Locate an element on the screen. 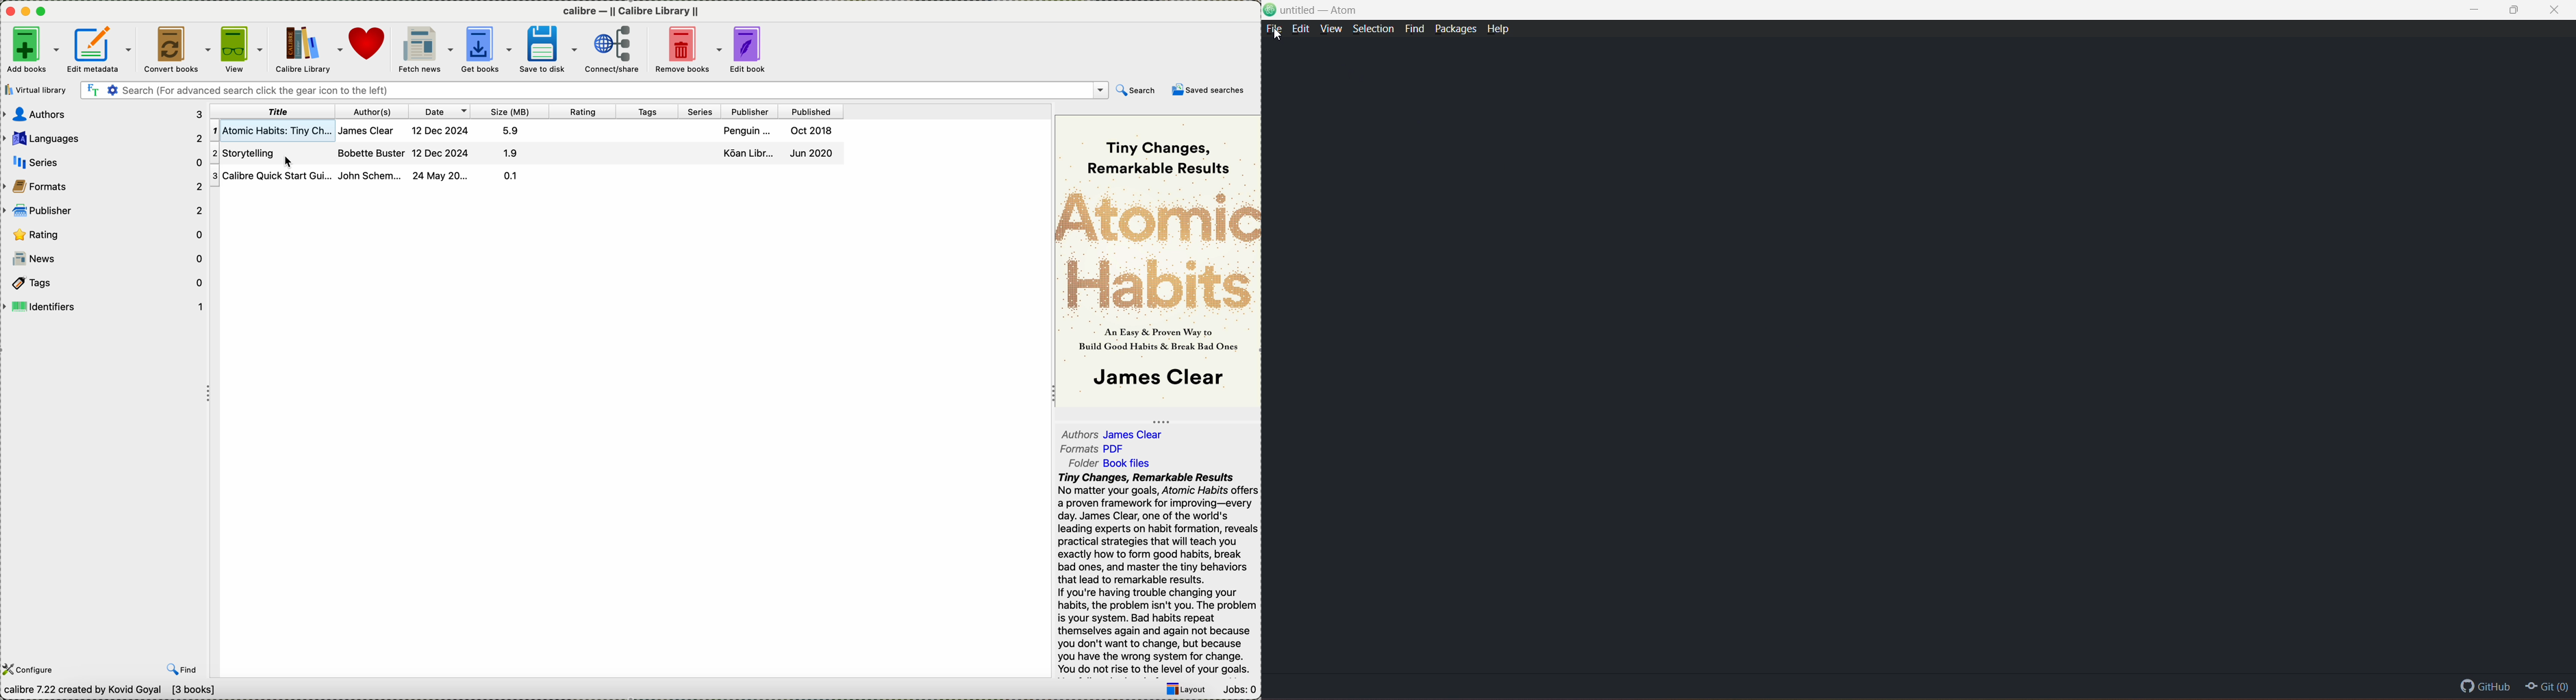 The height and width of the screenshot is (700, 2576). date is located at coordinates (442, 112).